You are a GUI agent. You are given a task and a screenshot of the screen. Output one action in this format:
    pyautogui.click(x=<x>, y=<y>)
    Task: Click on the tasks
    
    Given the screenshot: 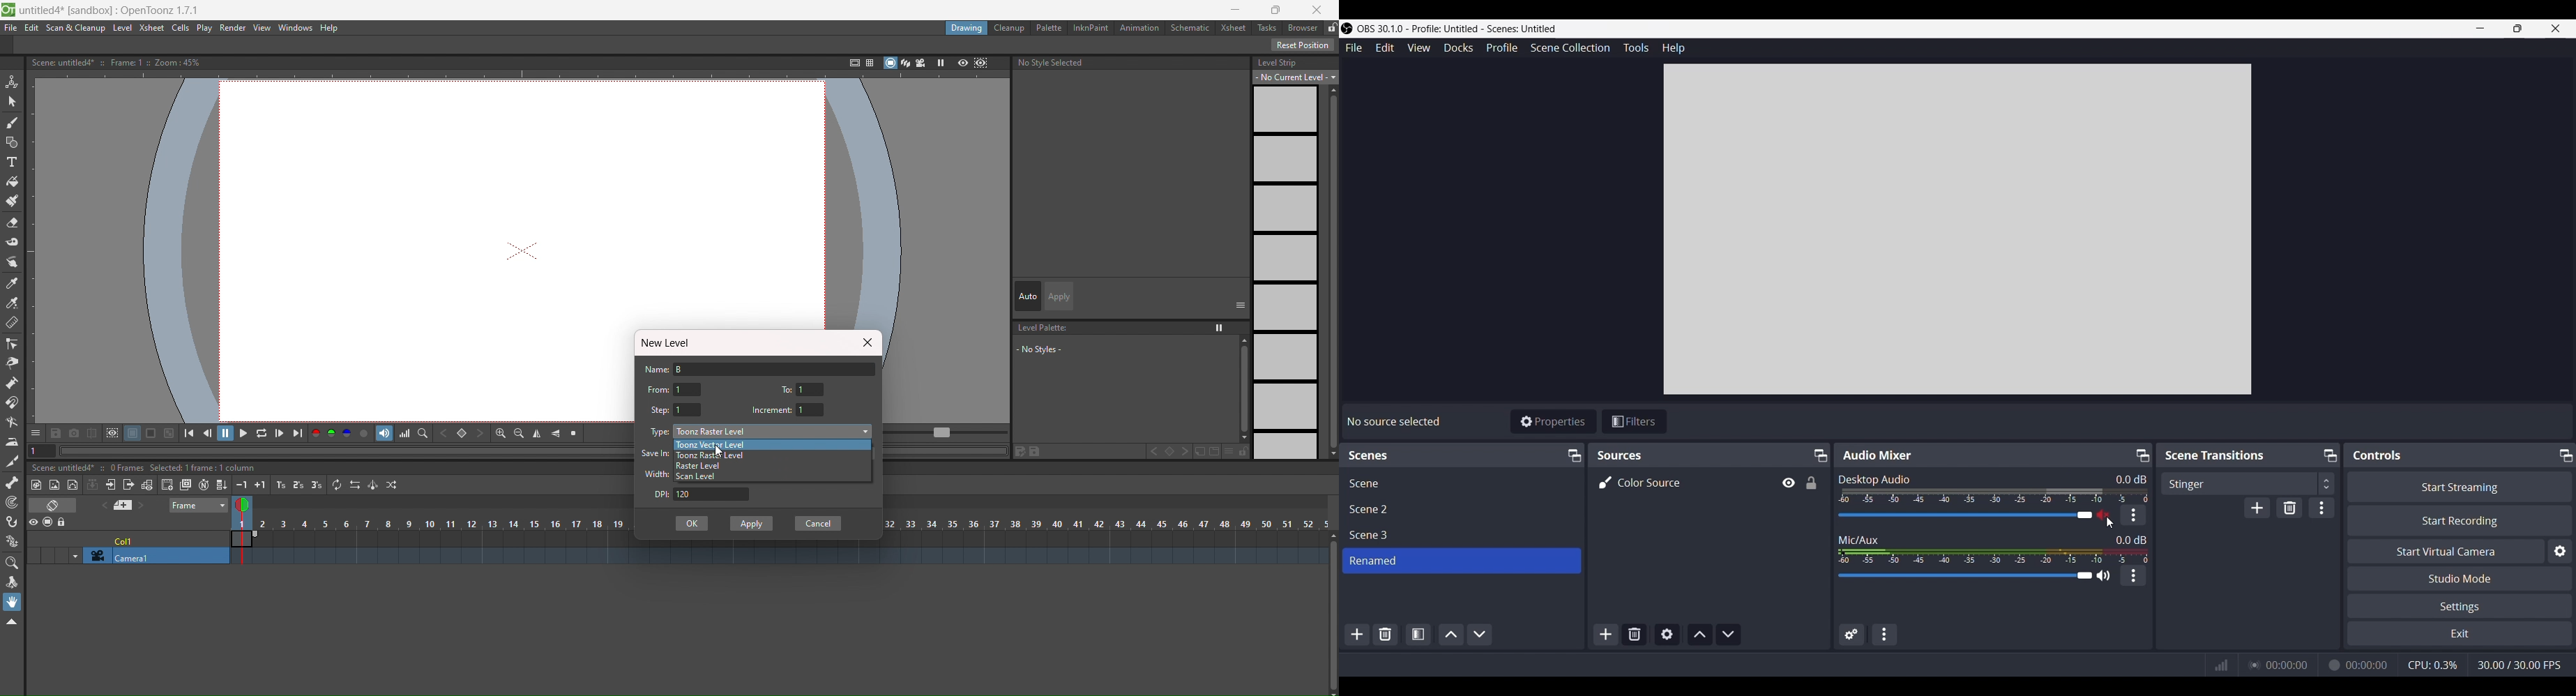 What is the action you would take?
    pyautogui.click(x=1266, y=29)
    